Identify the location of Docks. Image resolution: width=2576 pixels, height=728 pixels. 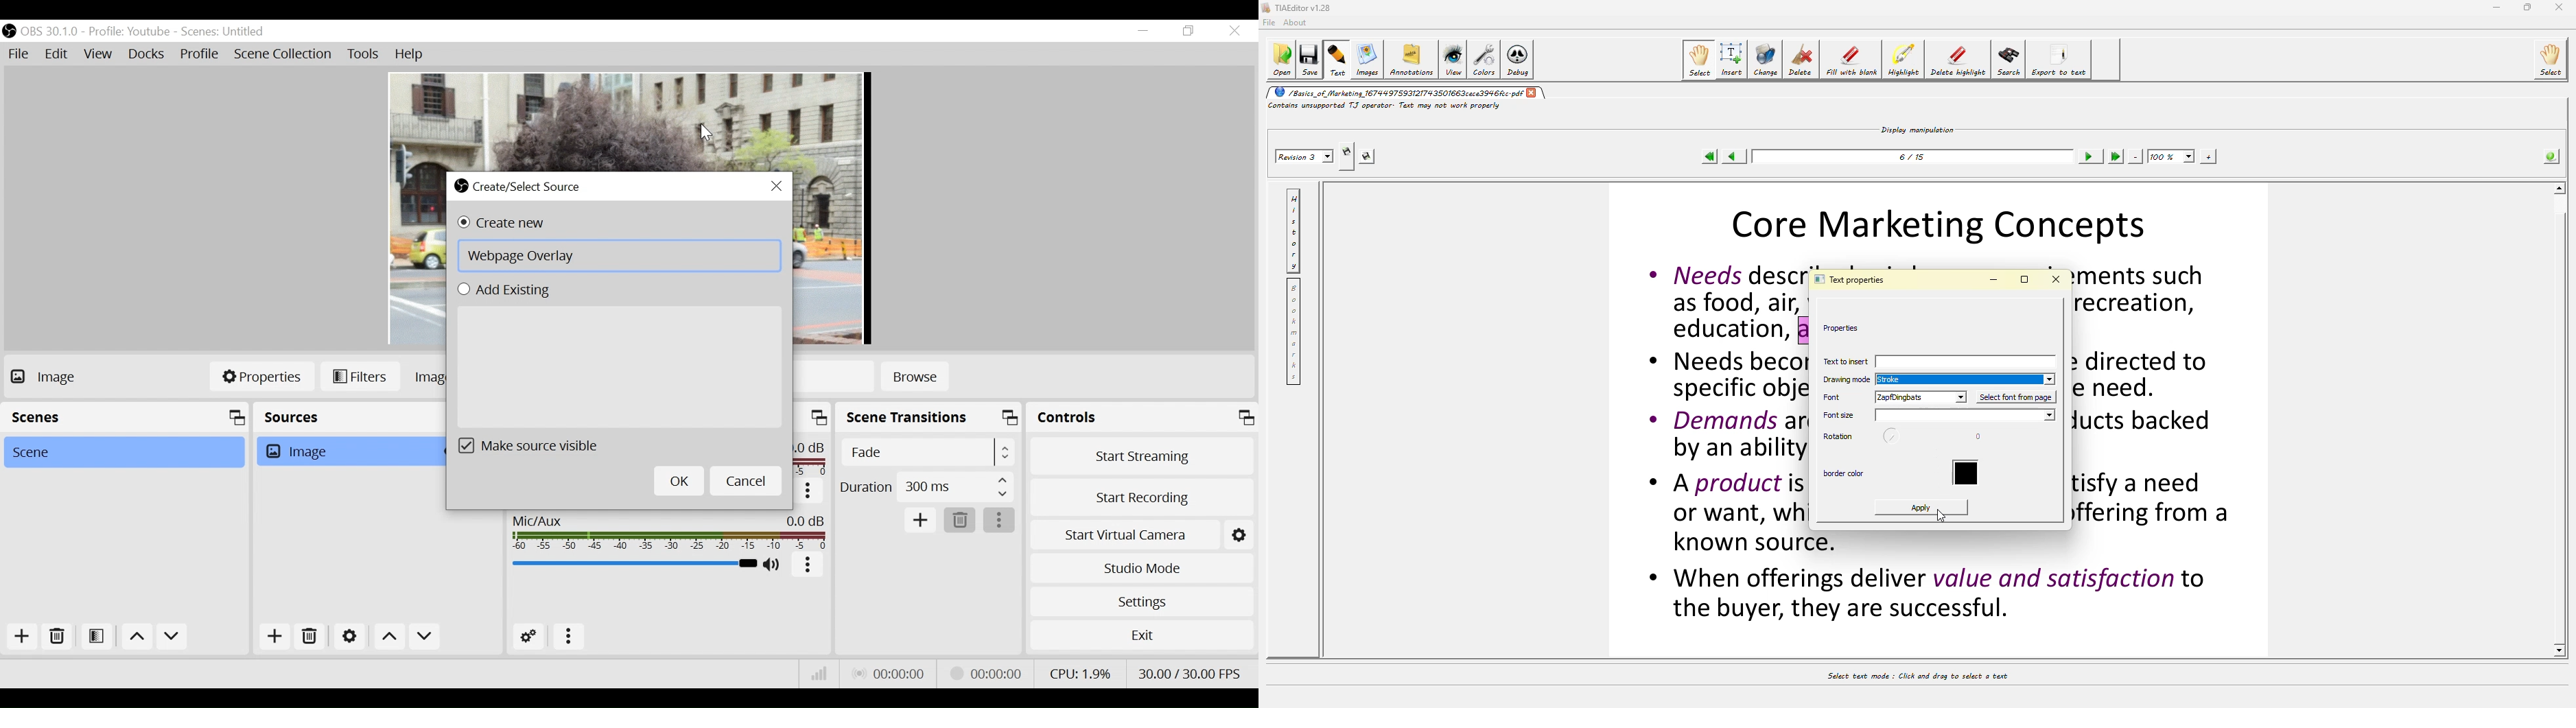
(146, 55).